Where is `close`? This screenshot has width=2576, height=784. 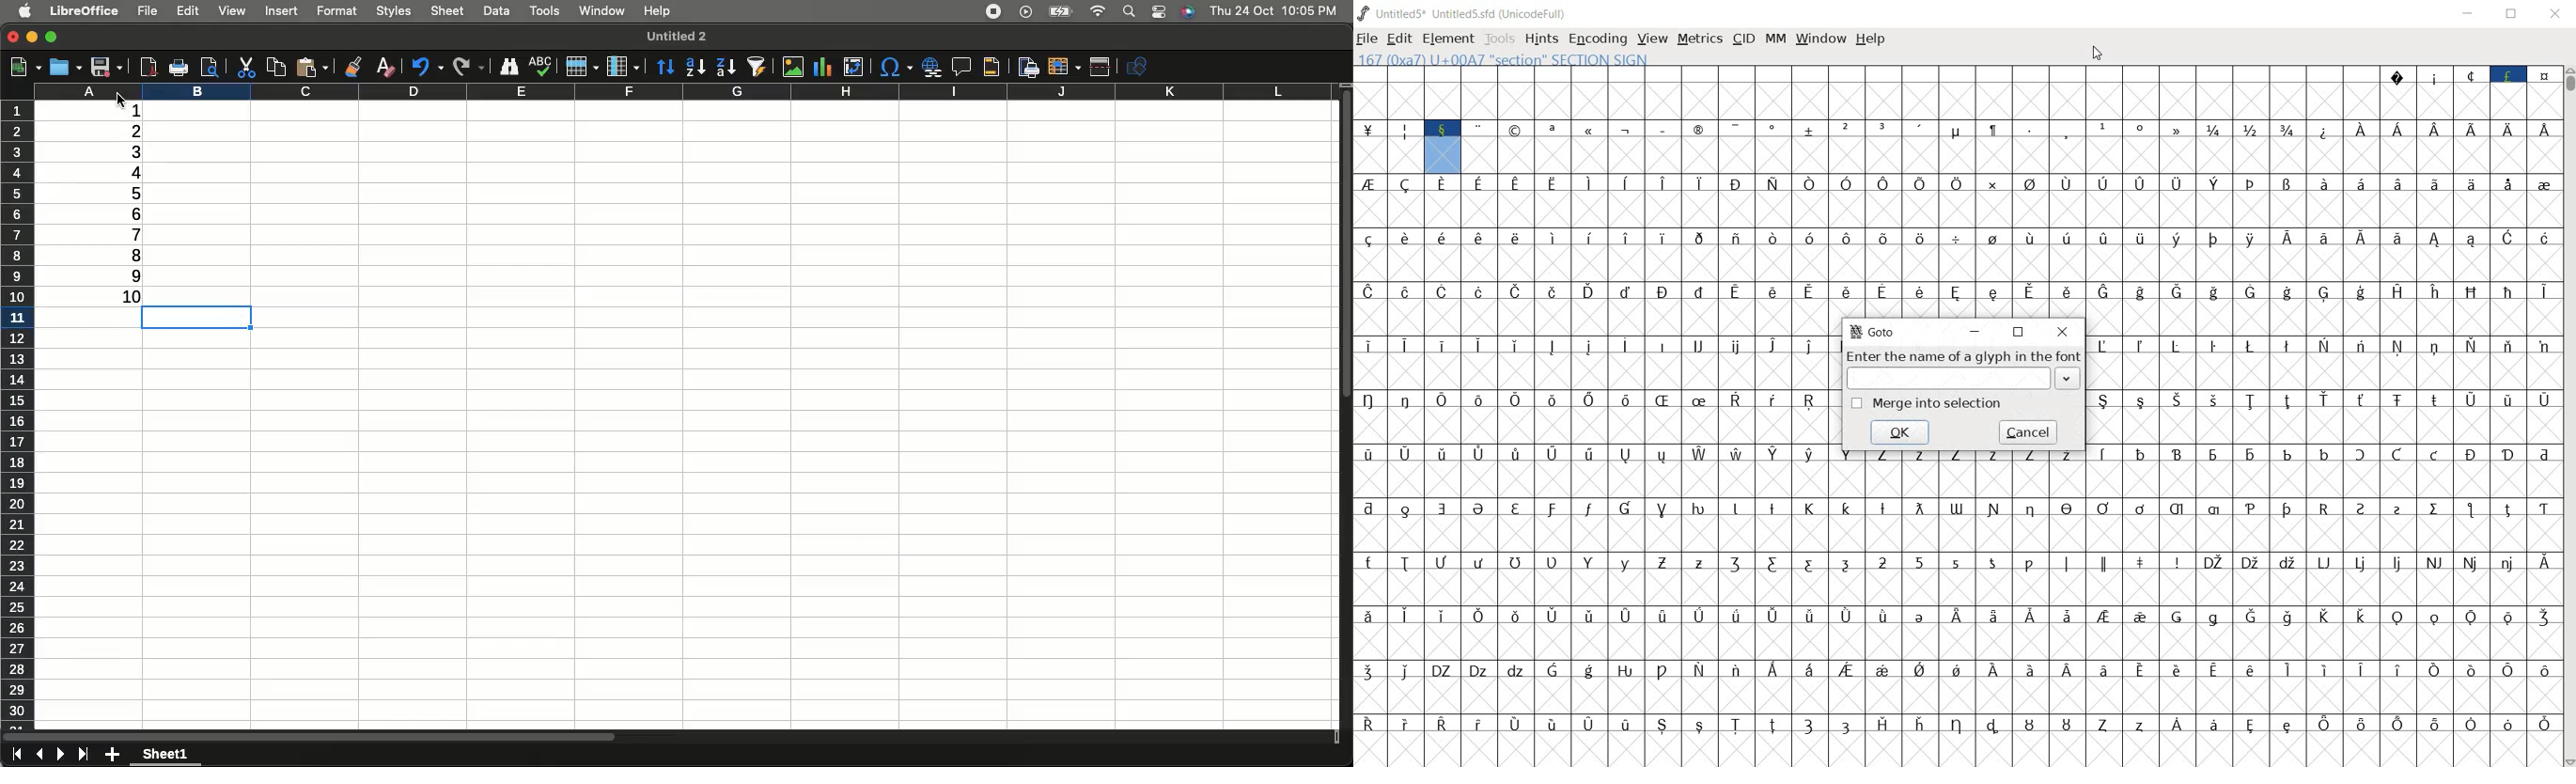 close is located at coordinates (2555, 15).